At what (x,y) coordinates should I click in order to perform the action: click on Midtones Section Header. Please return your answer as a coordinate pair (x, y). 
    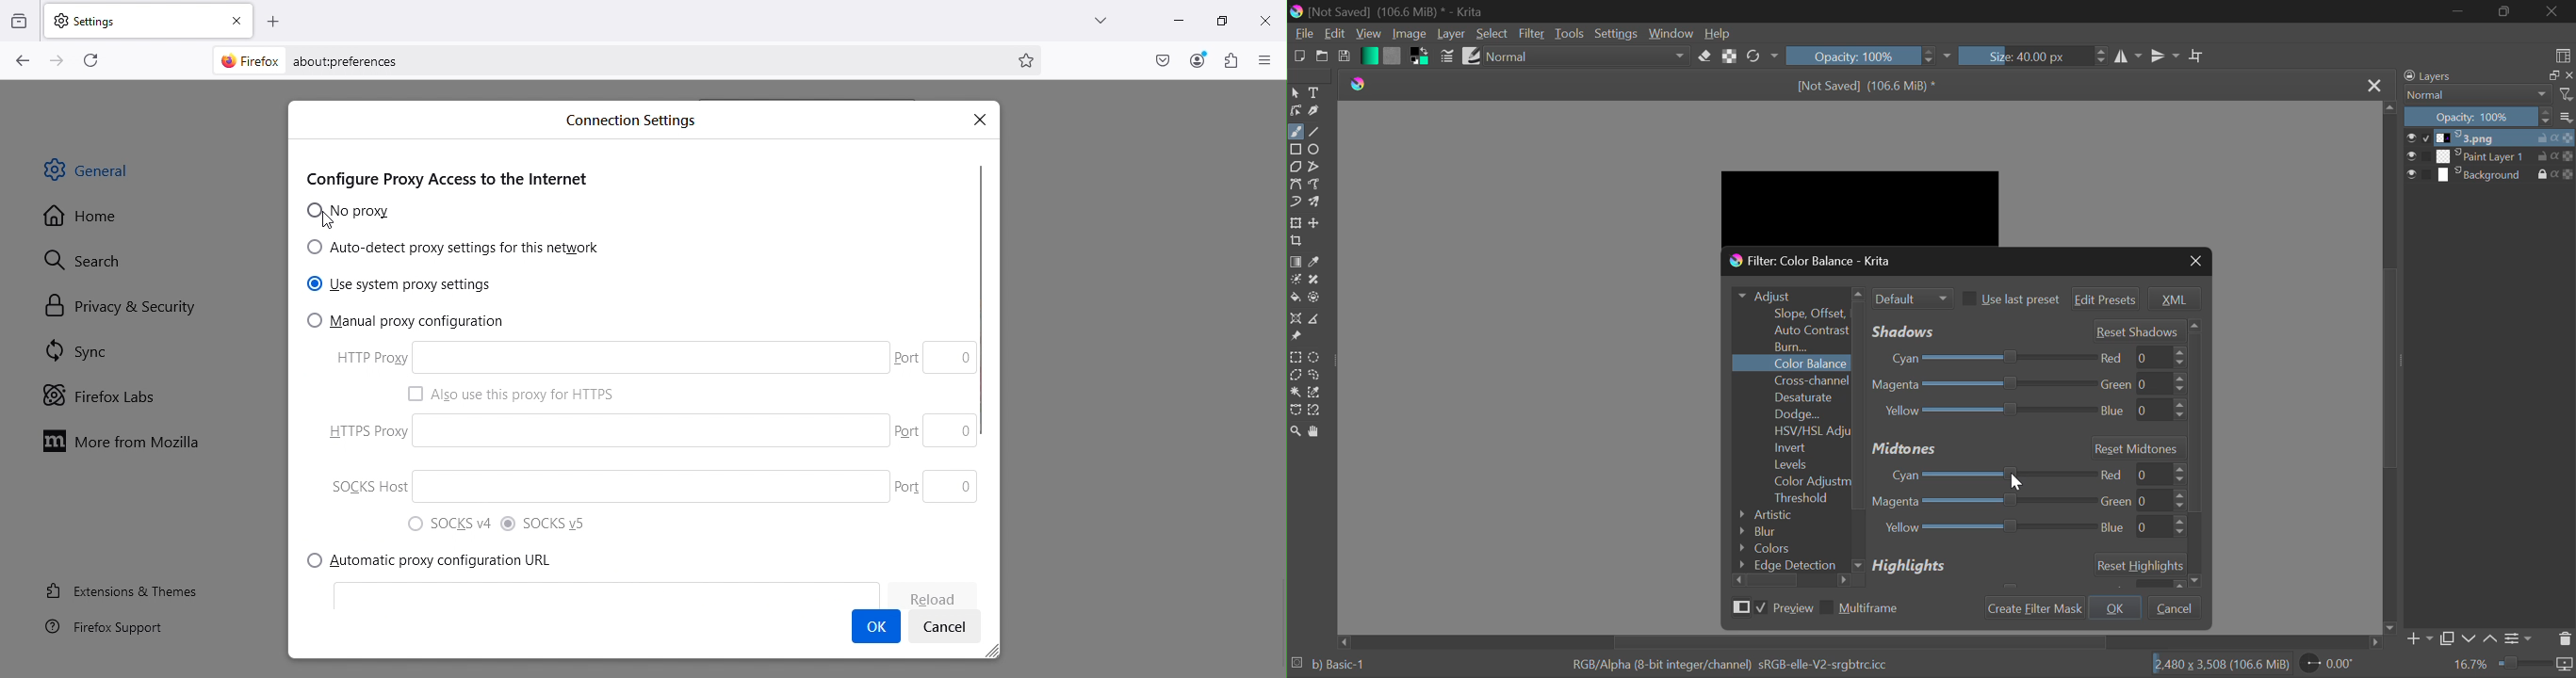
    Looking at the image, I should click on (2027, 447).